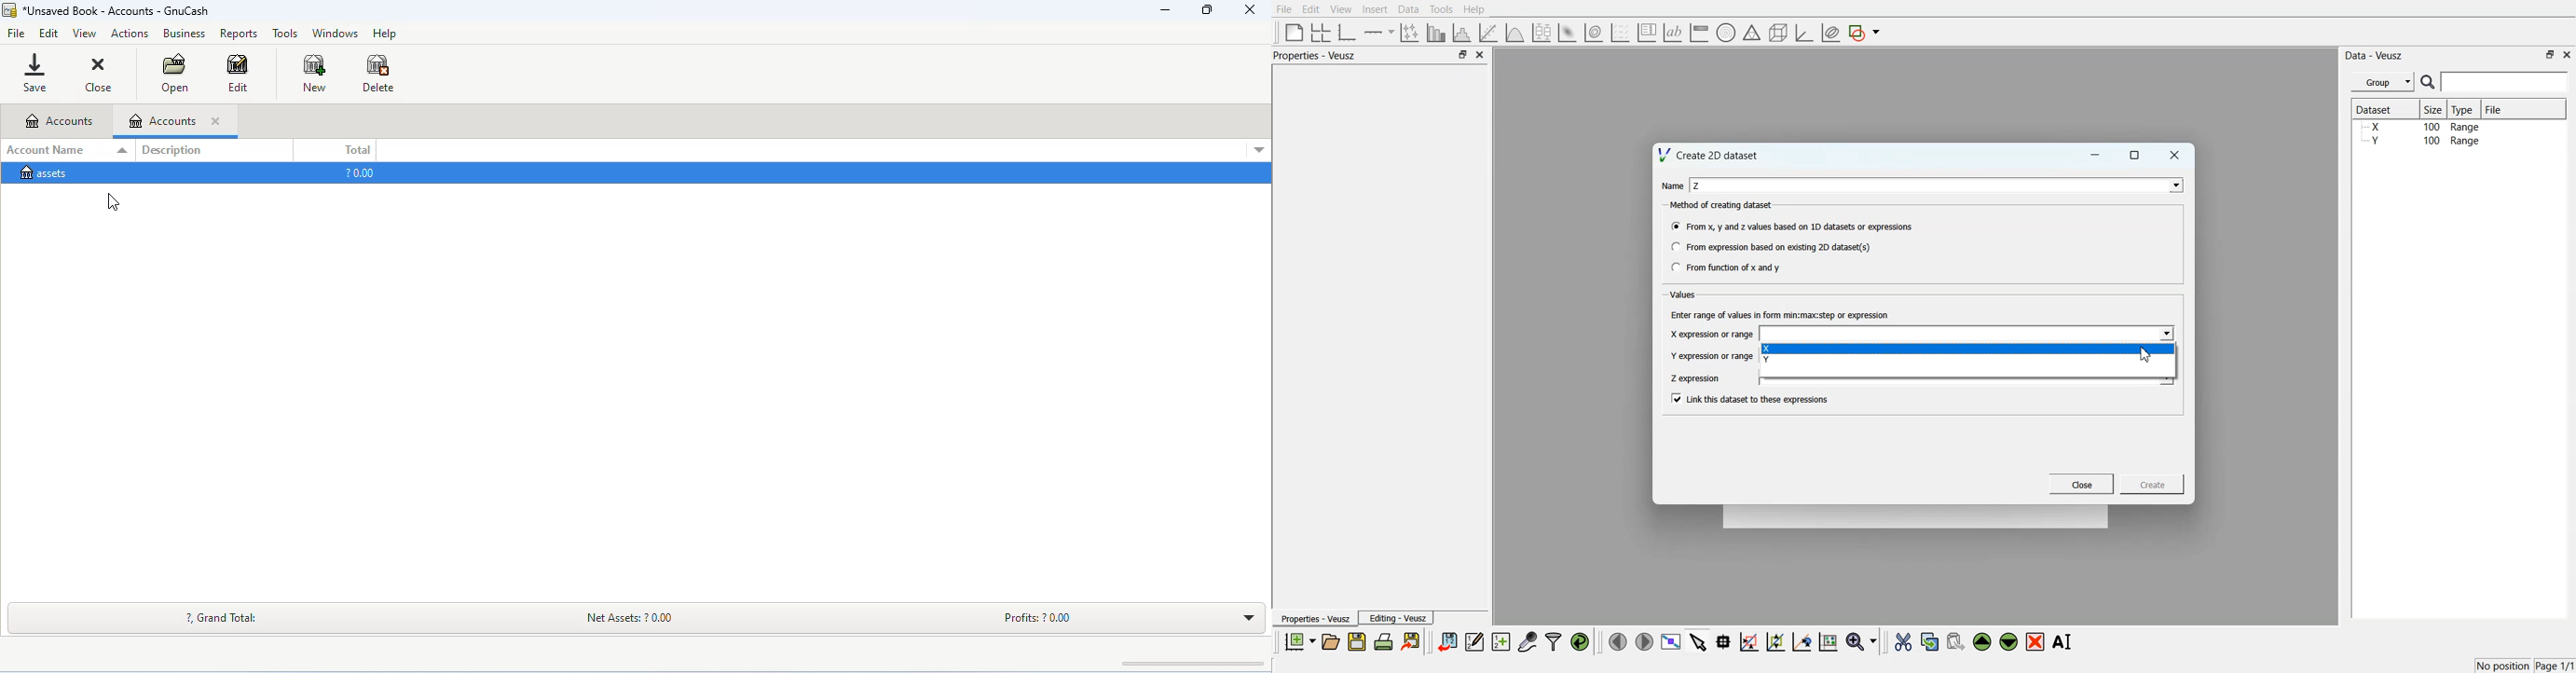 The width and height of the screenshot is (2576, 700). I want to click on profits: ? 0.00, so click(1032, 618).